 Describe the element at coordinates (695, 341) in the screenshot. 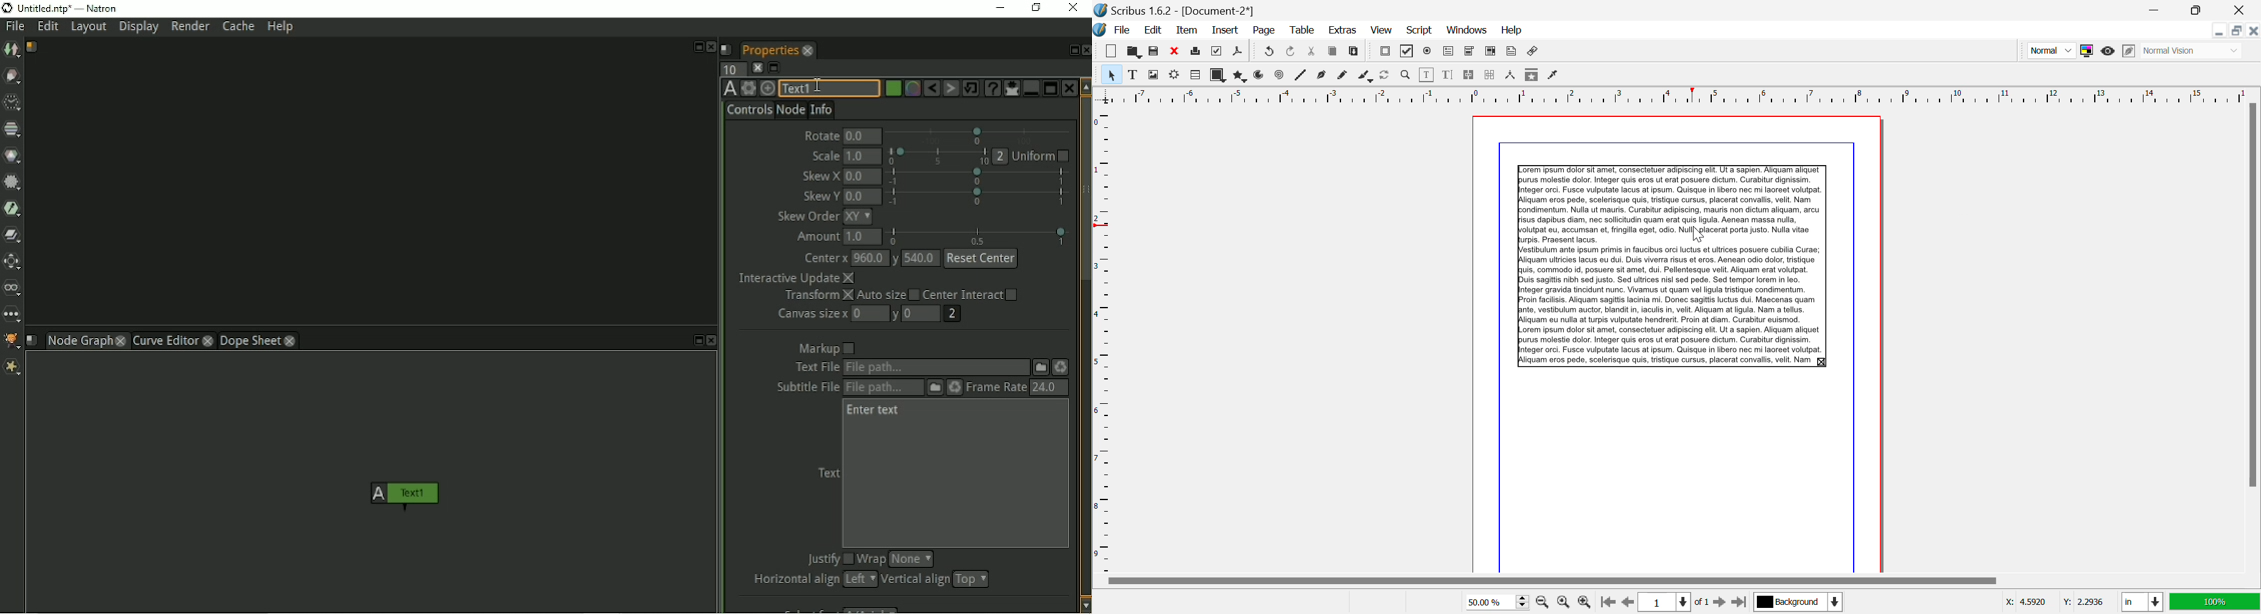

I see `Float pane` at that location.